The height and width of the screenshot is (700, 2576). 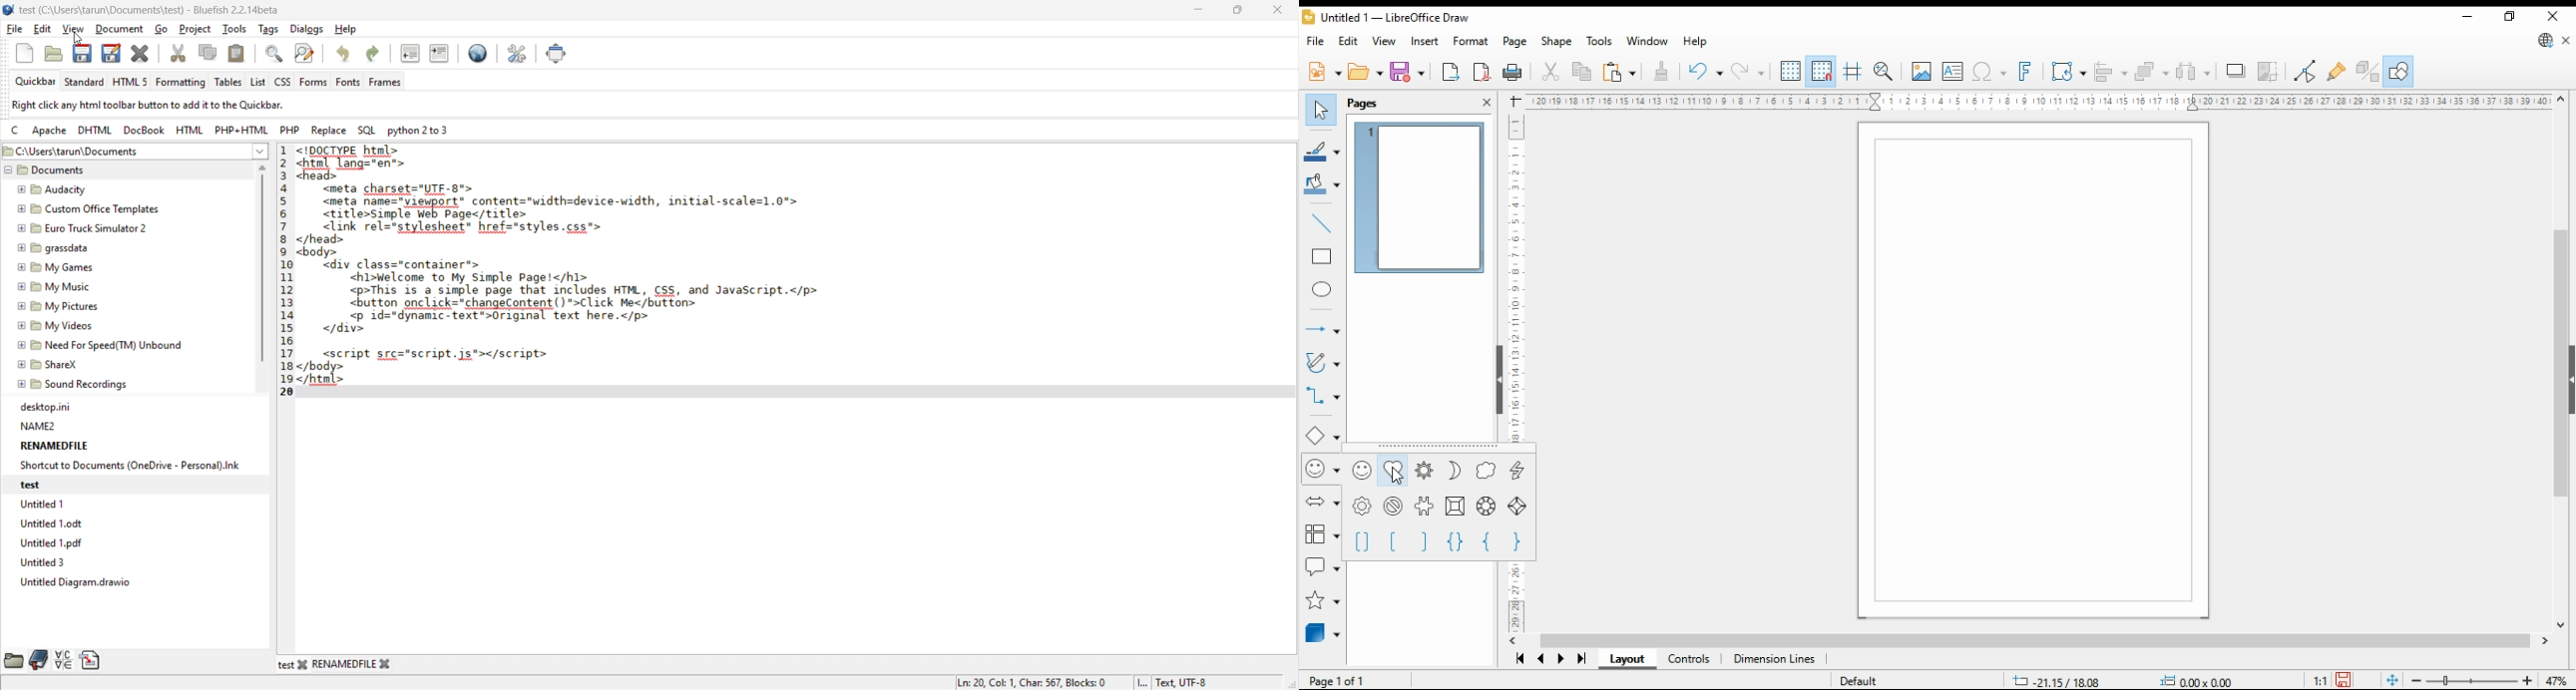 What do you see at coordinates (39, 659) in the screenshot?
I see `bookmarks` at bounding box center [39, 659].